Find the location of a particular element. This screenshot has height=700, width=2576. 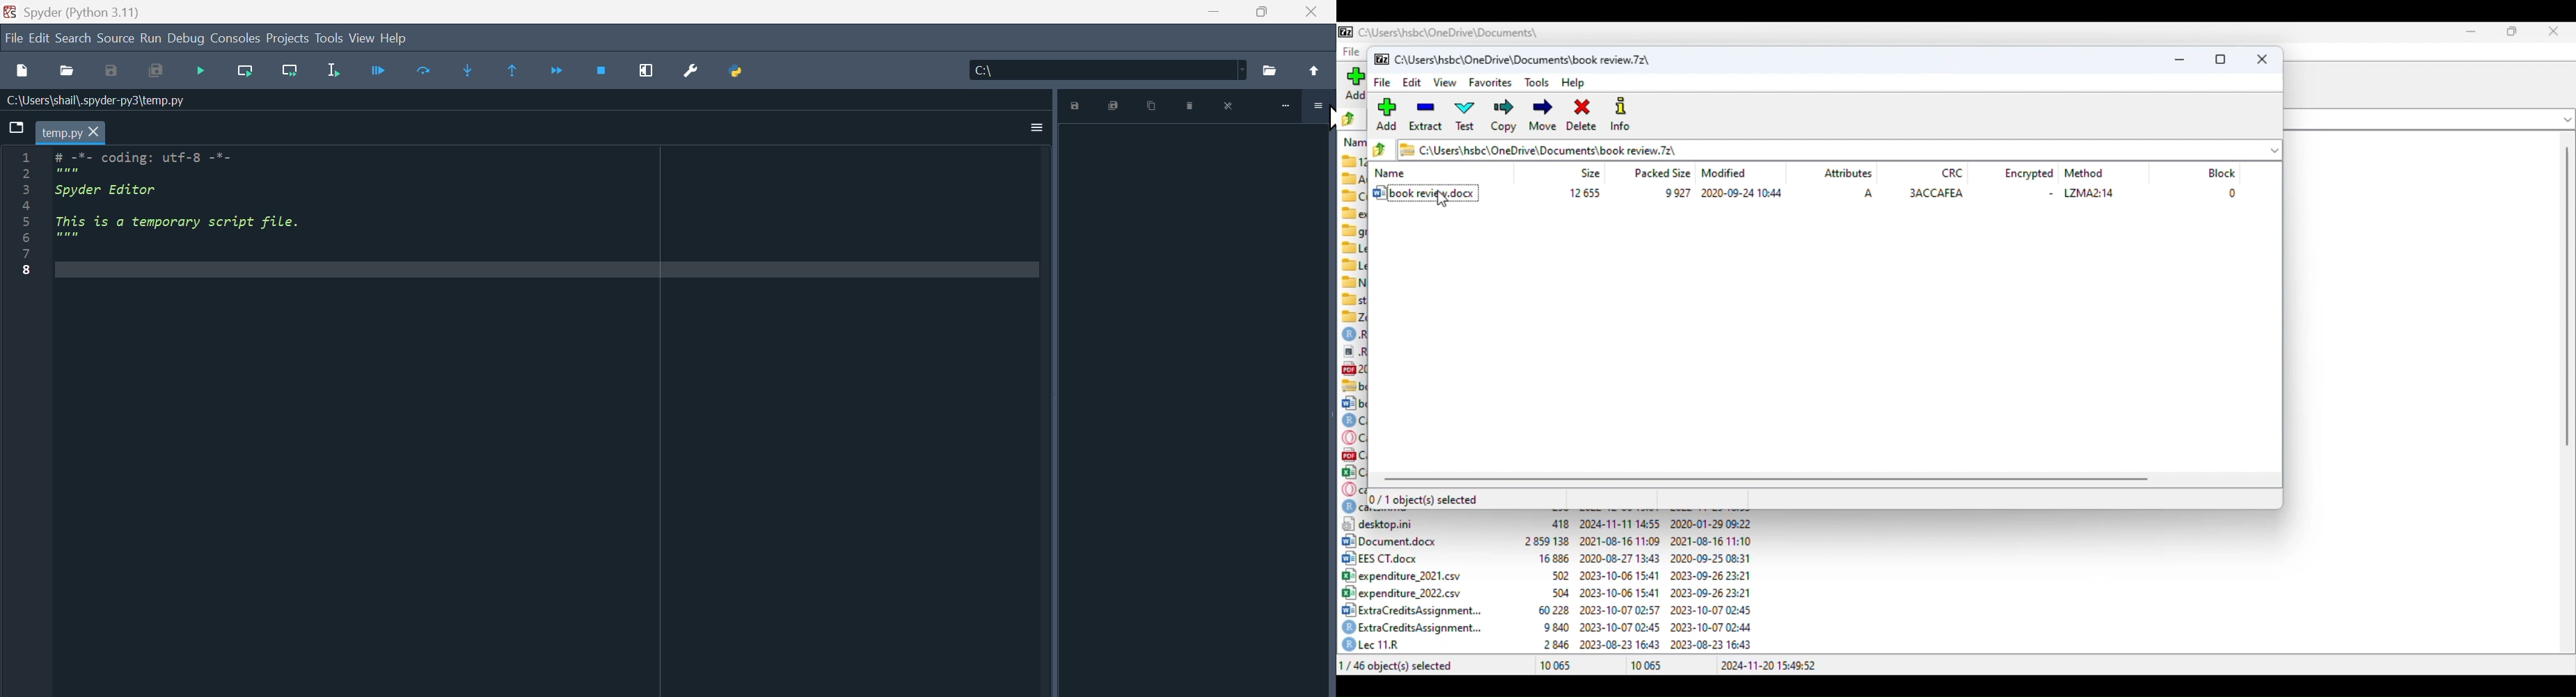

more options is located at coordinates (1315, 106).